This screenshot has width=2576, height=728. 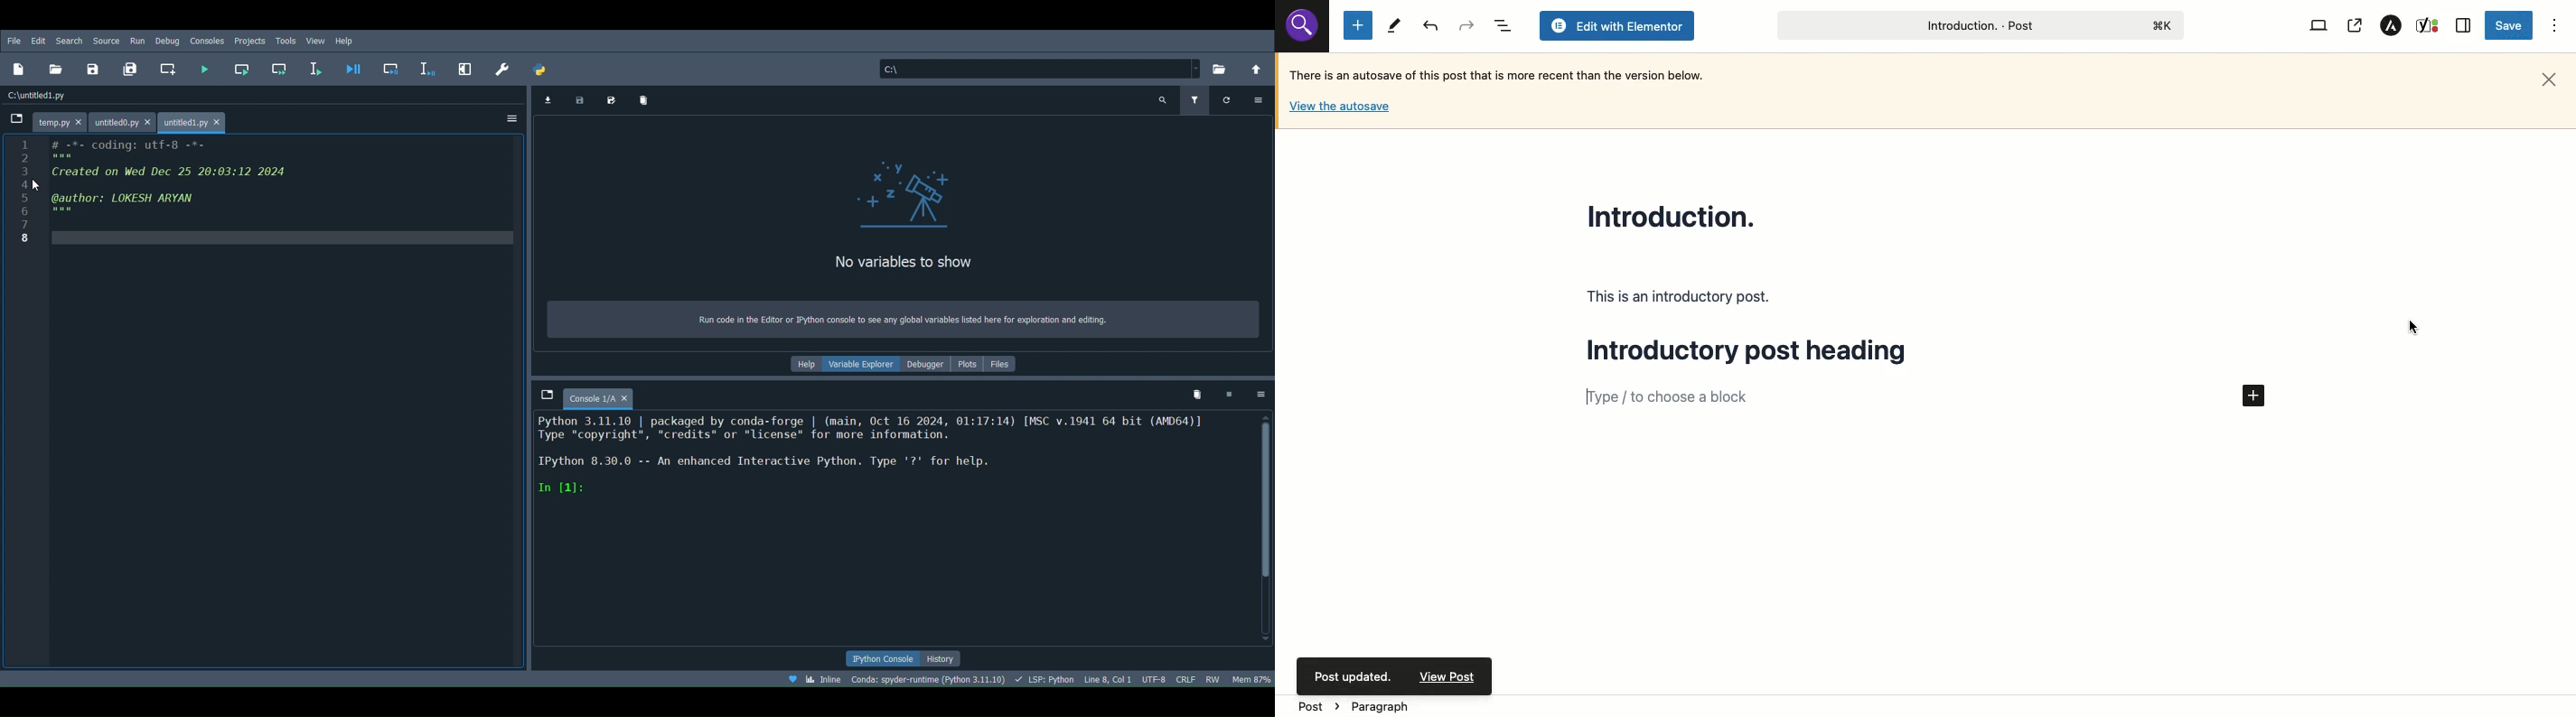 What do you see at coordinates (96, 68) in the screenshot?
I see `Save file (Ctrl + S)` at bounding box center [96, 68].